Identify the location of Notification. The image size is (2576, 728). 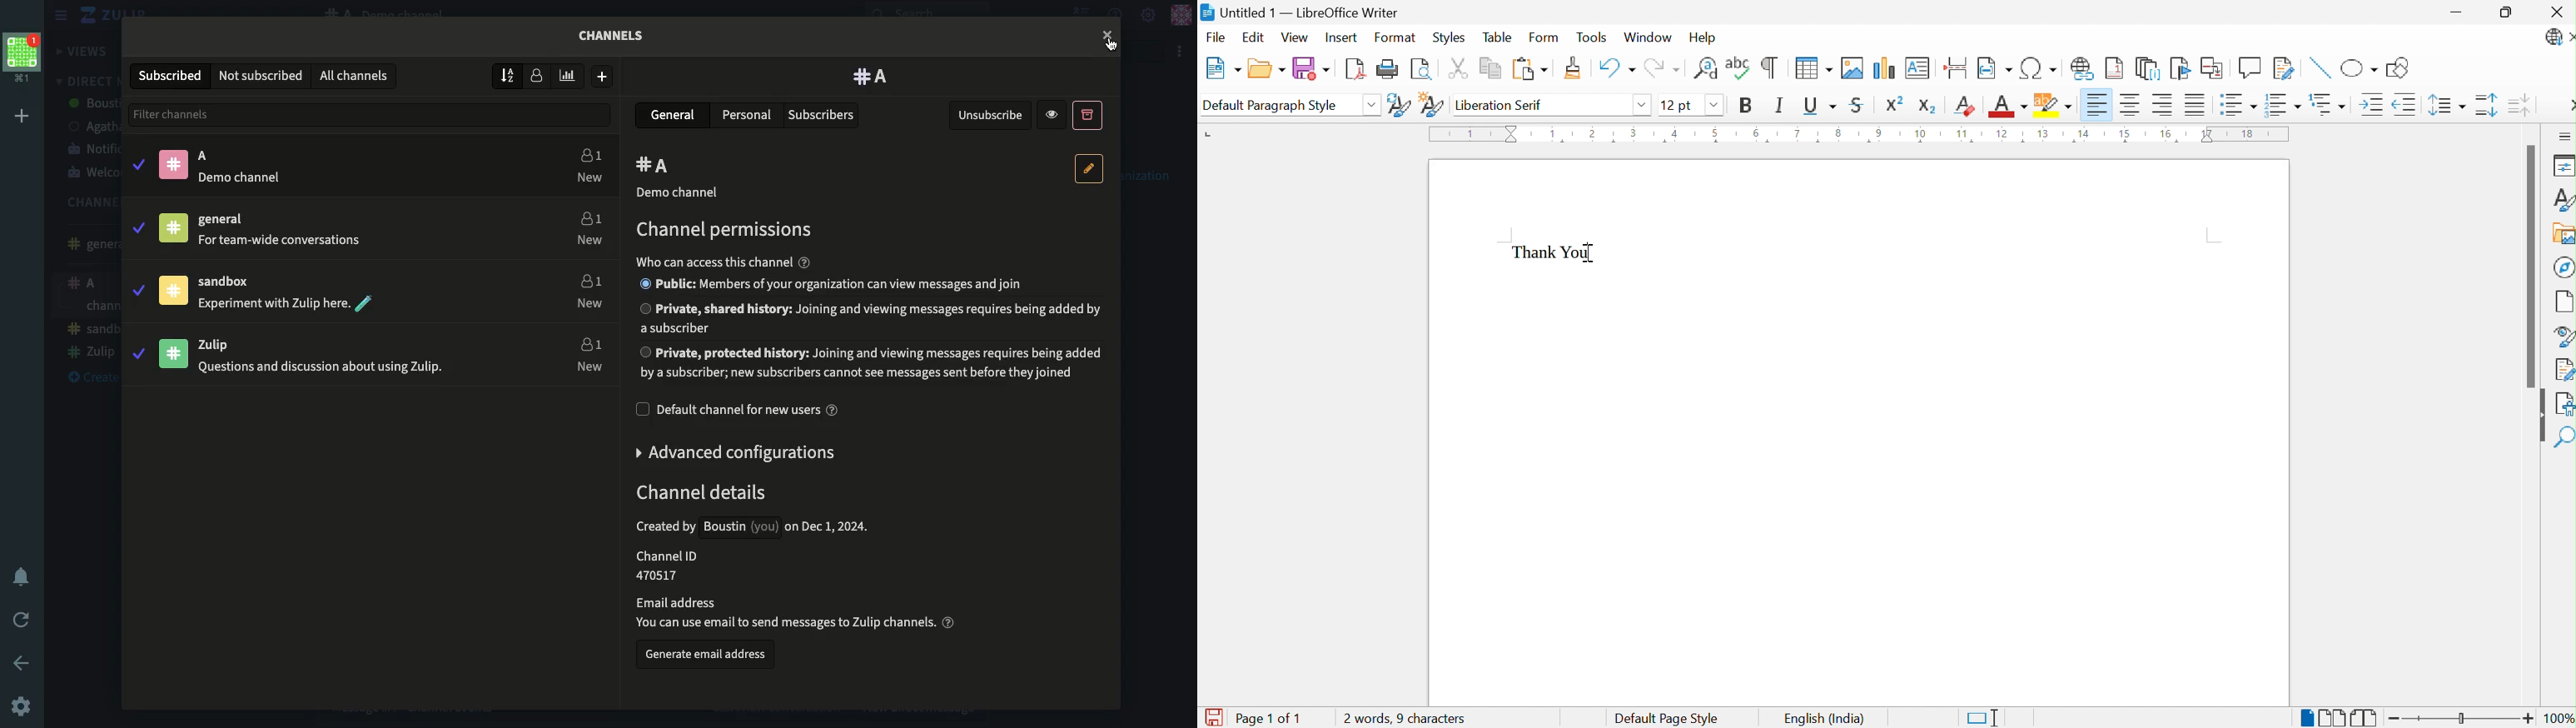
(22, 578).